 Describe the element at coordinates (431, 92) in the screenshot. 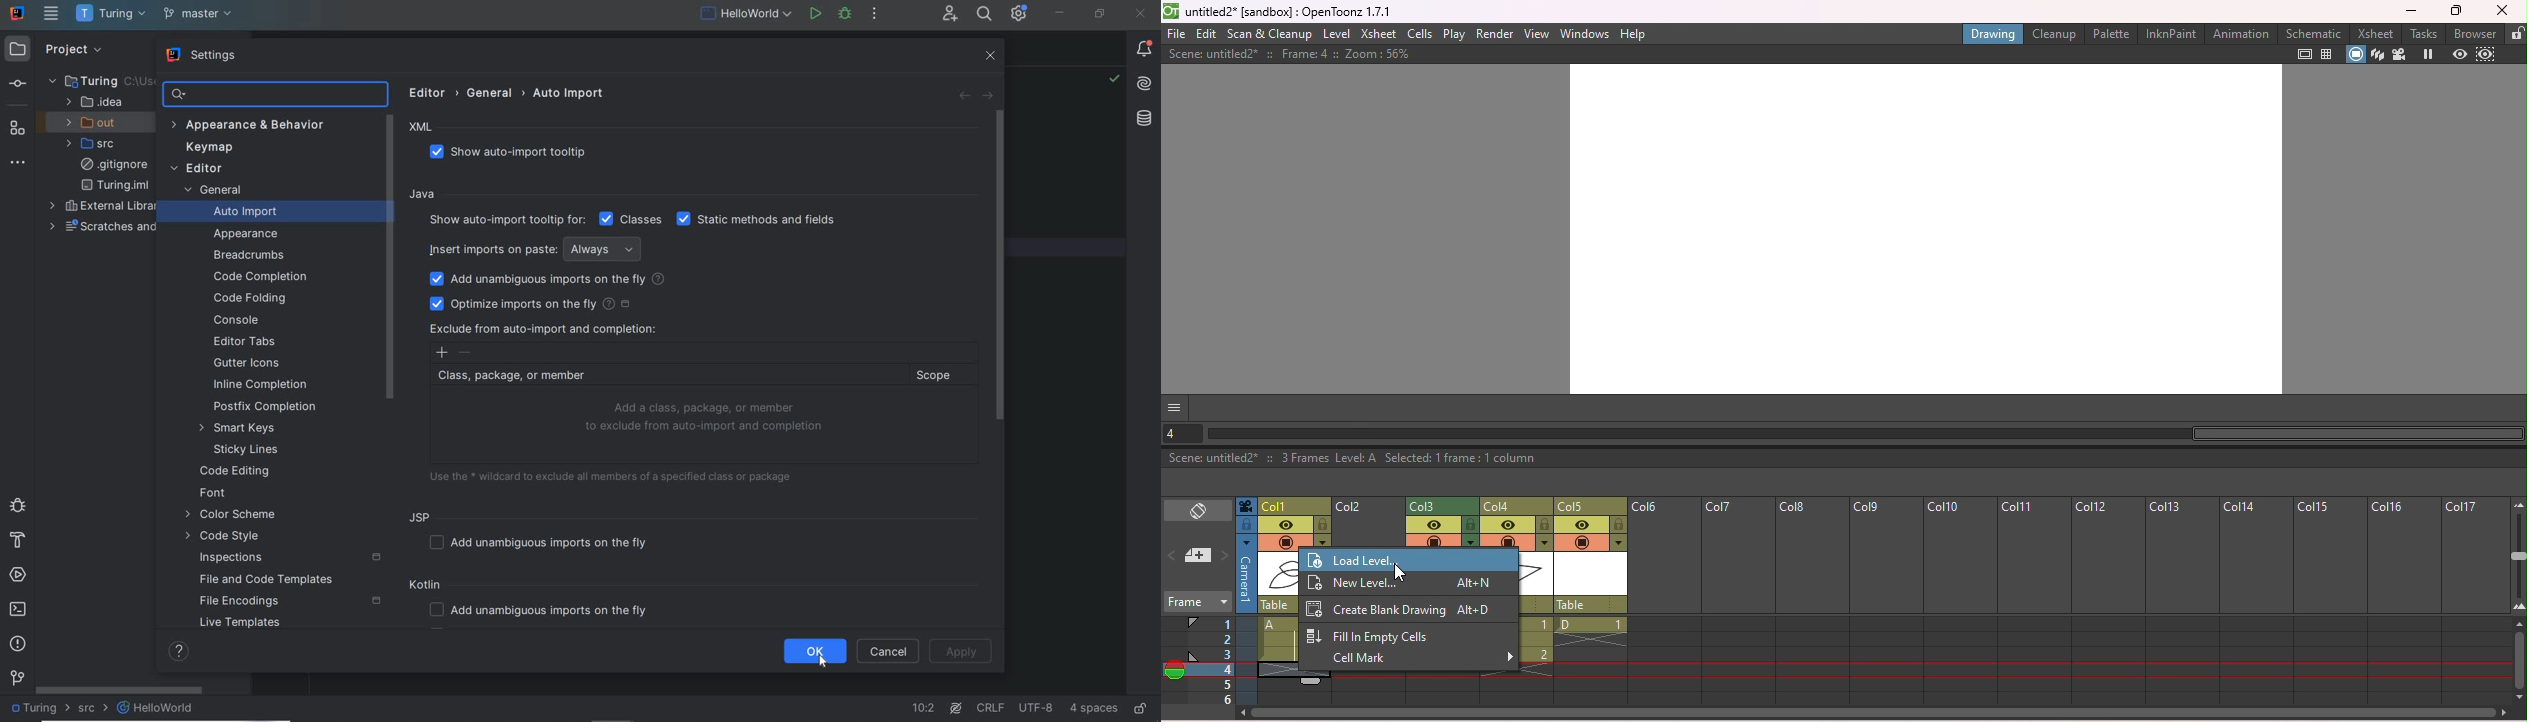

I see `editor` at that location.